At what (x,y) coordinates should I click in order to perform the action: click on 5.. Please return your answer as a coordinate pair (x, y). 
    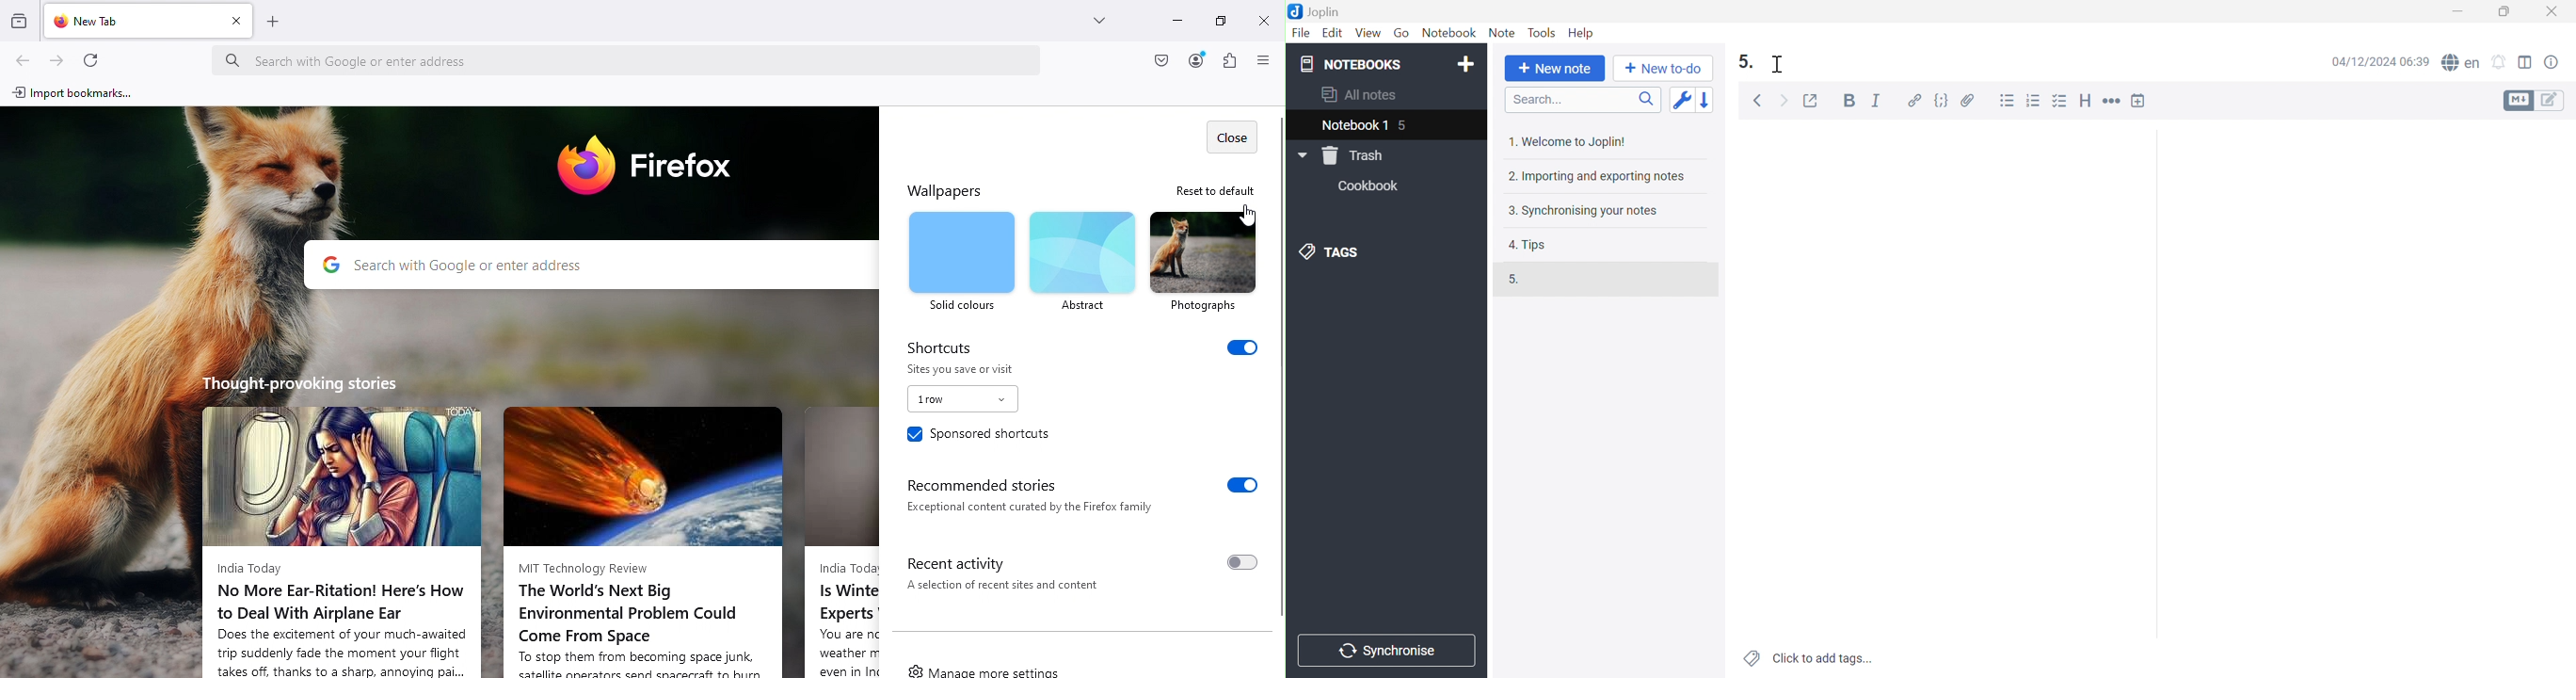
    Looking at the image, I should click on (1515, 283).